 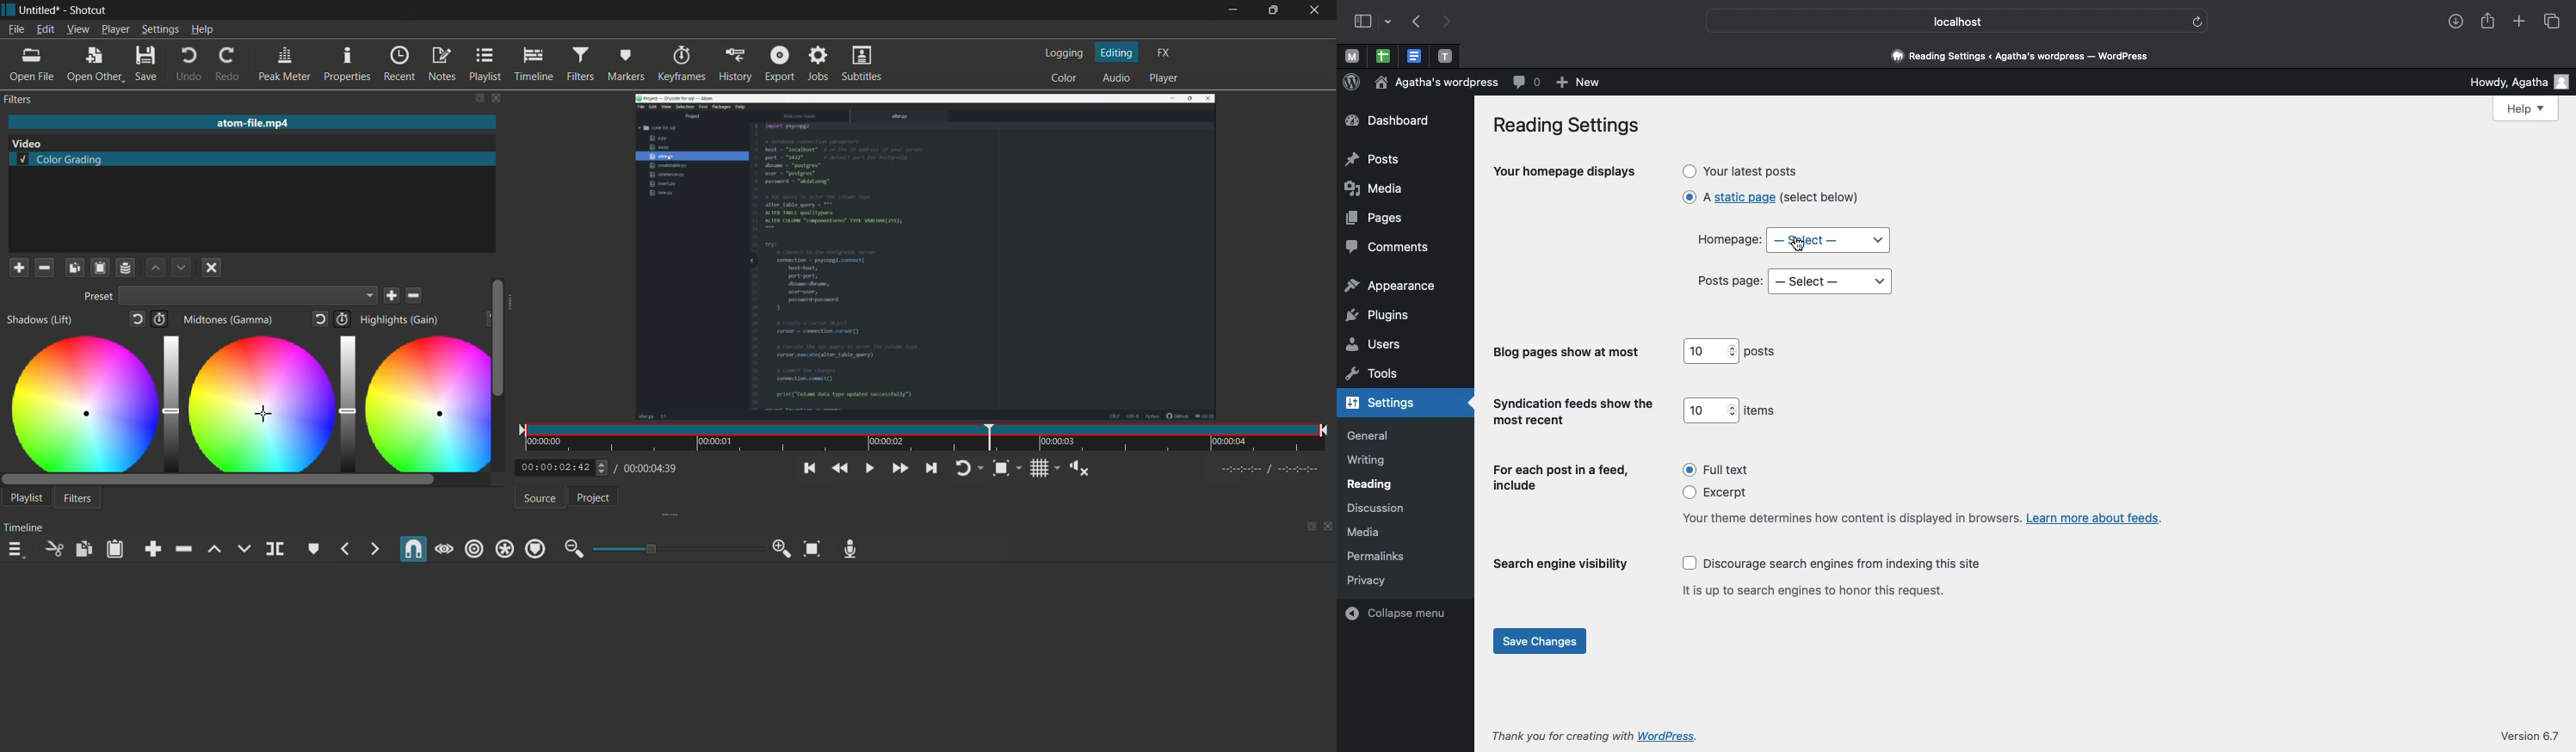 What do you see at coordinates (342, 319) in the screenshot?
I see `use keyframe for this parameter` at bounding box center [342, 319].